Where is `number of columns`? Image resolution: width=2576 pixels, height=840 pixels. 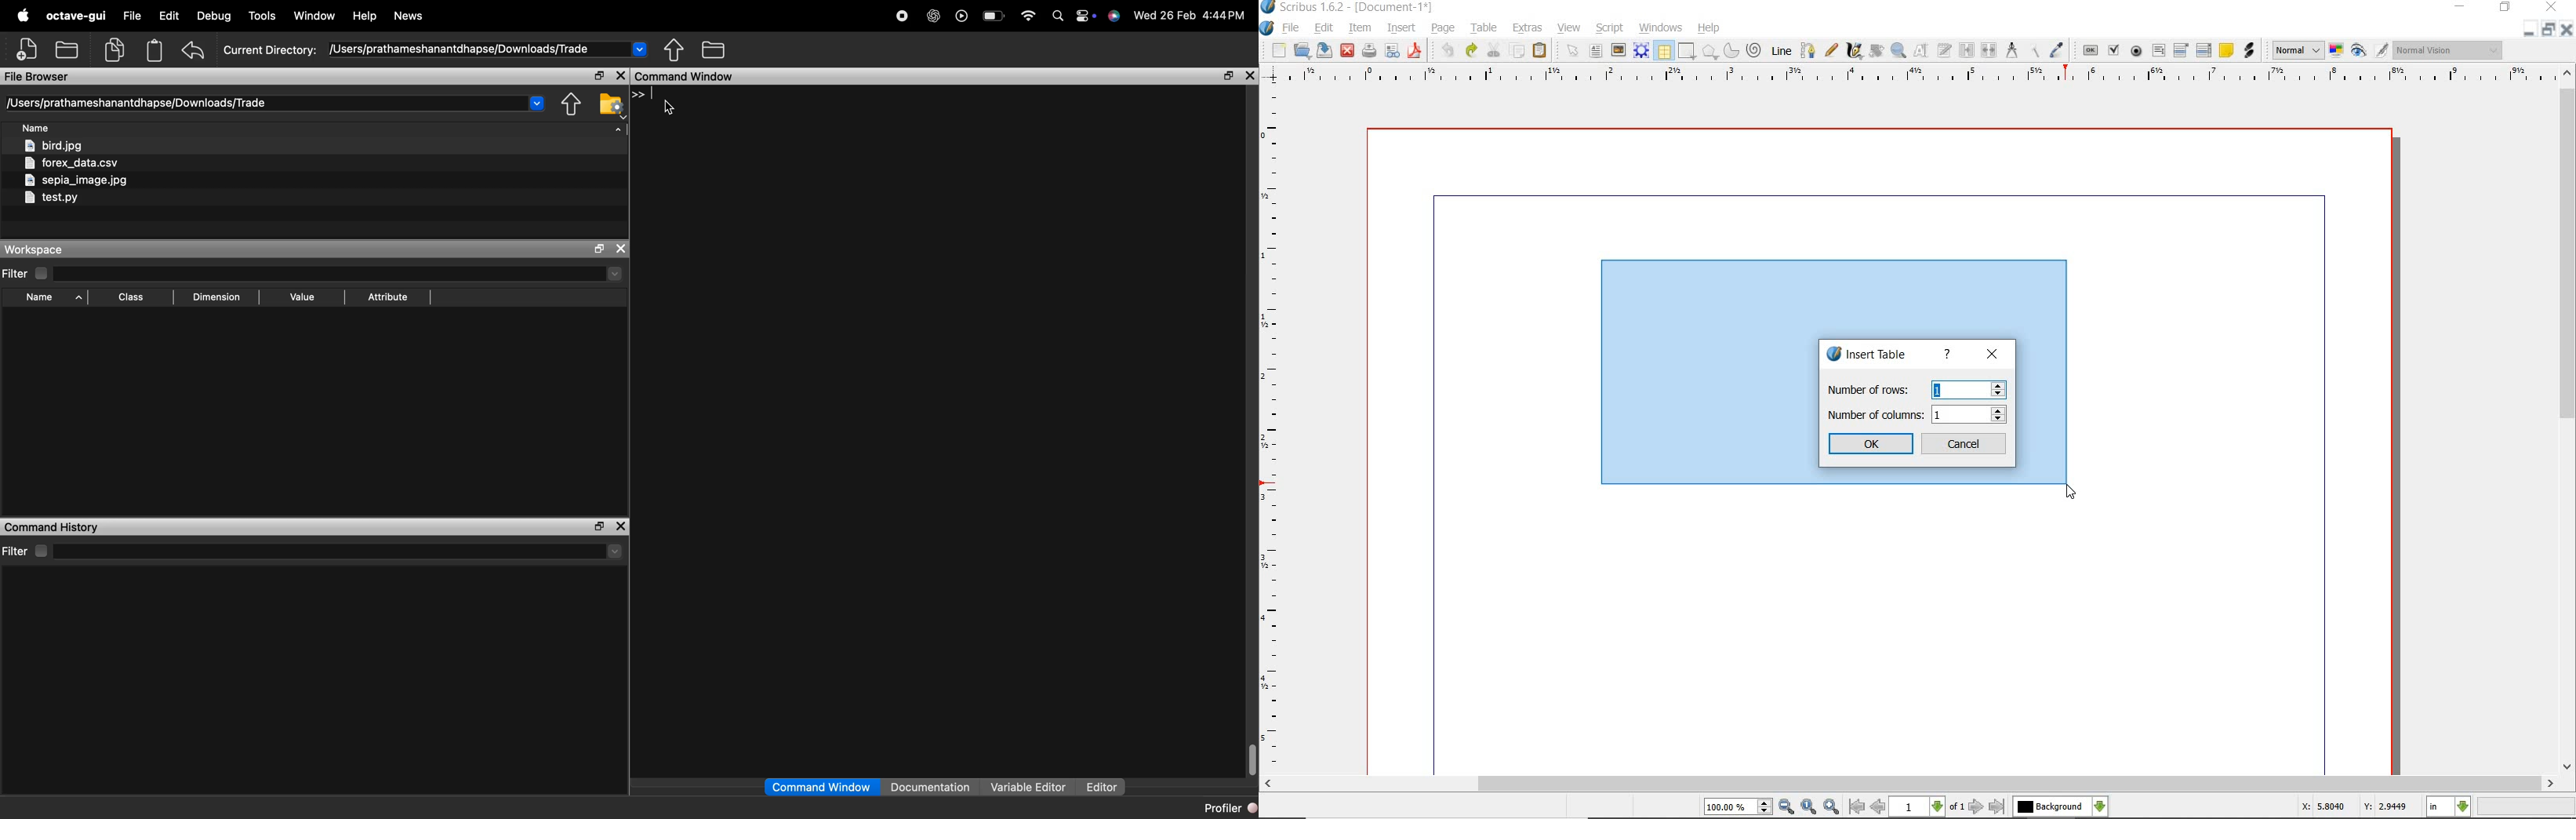
number of columns is located at coordinates (1918, 413).